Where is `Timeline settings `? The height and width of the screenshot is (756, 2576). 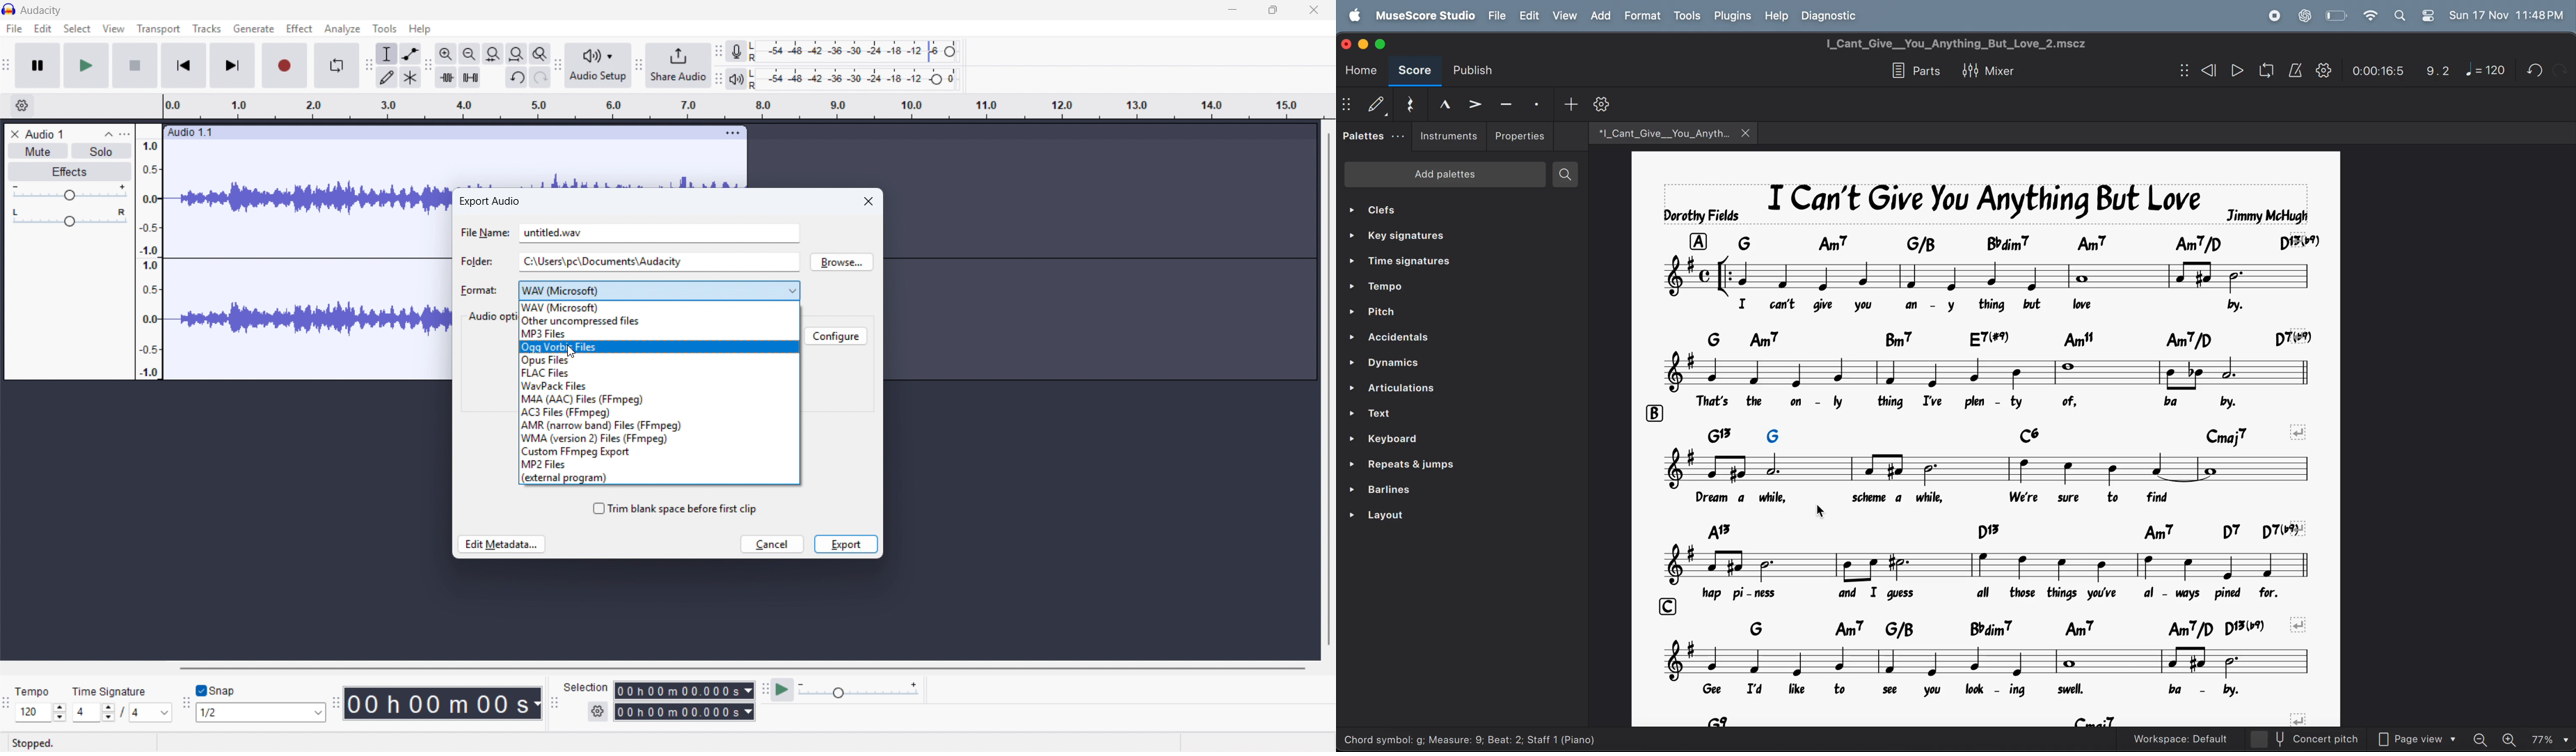
Timeline settings  is located at coordinates (20, 106).